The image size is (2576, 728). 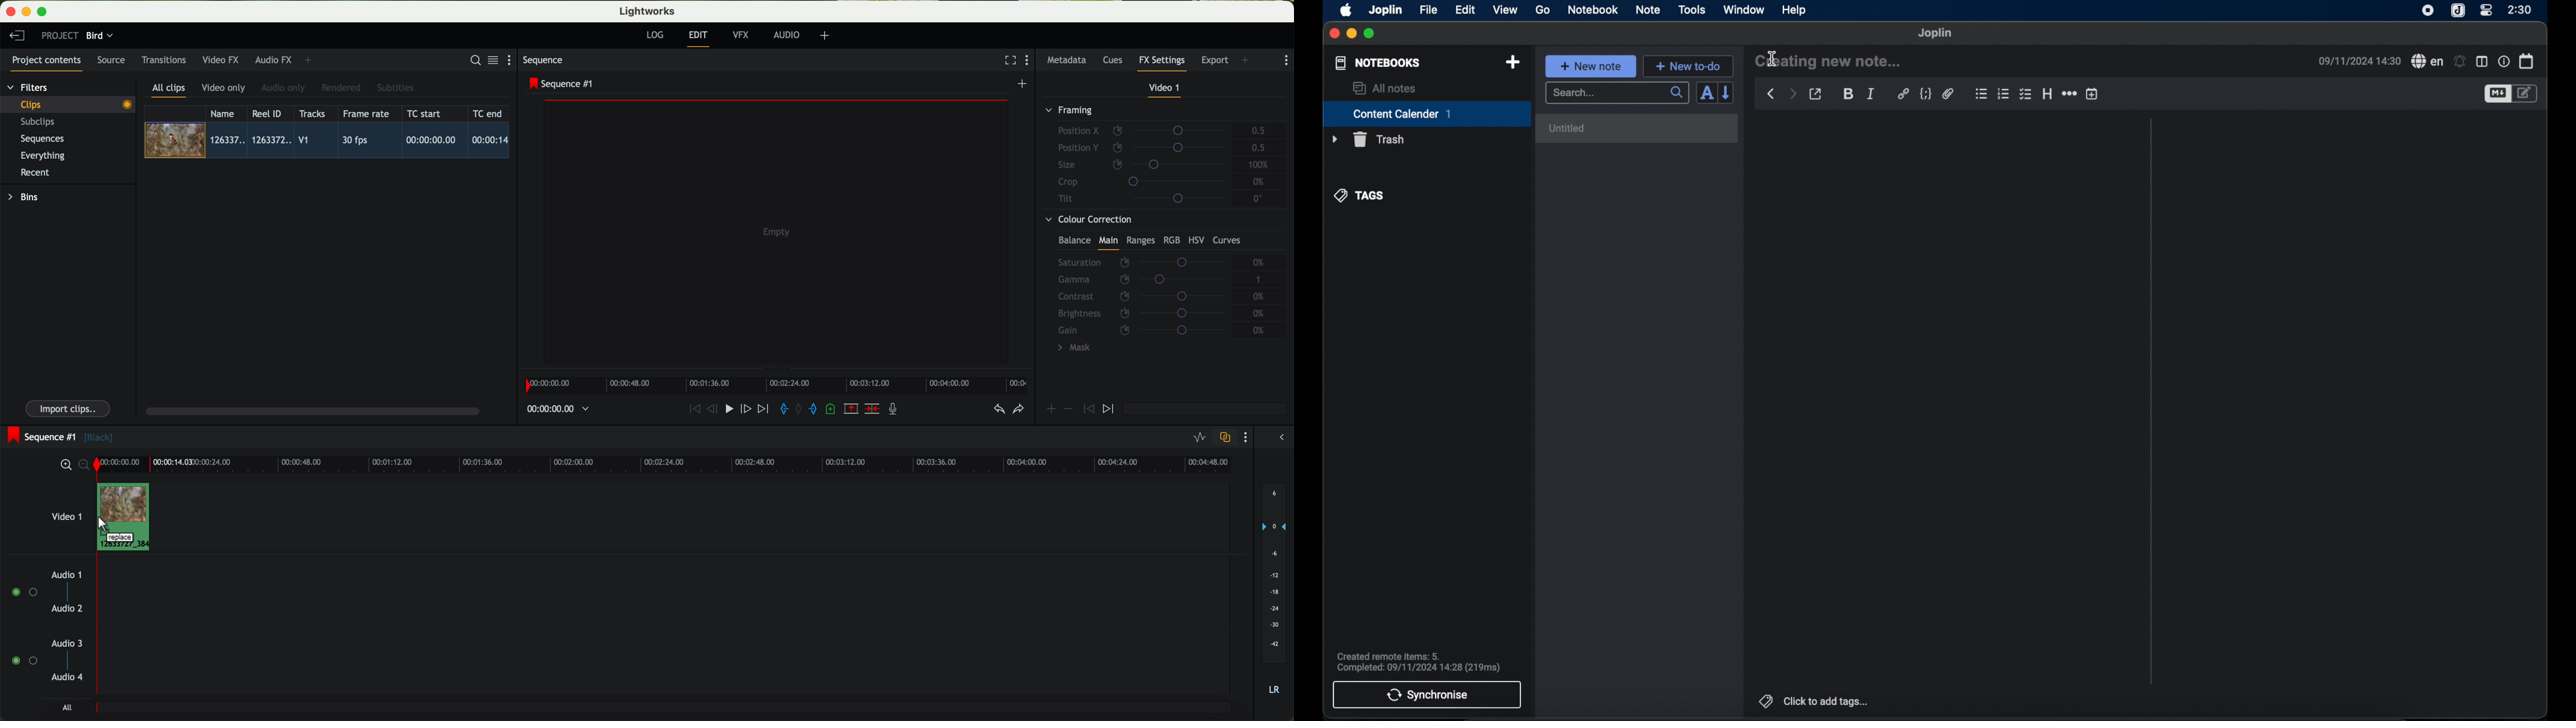 I want to click on contrast, so click(x=1148, y=297).